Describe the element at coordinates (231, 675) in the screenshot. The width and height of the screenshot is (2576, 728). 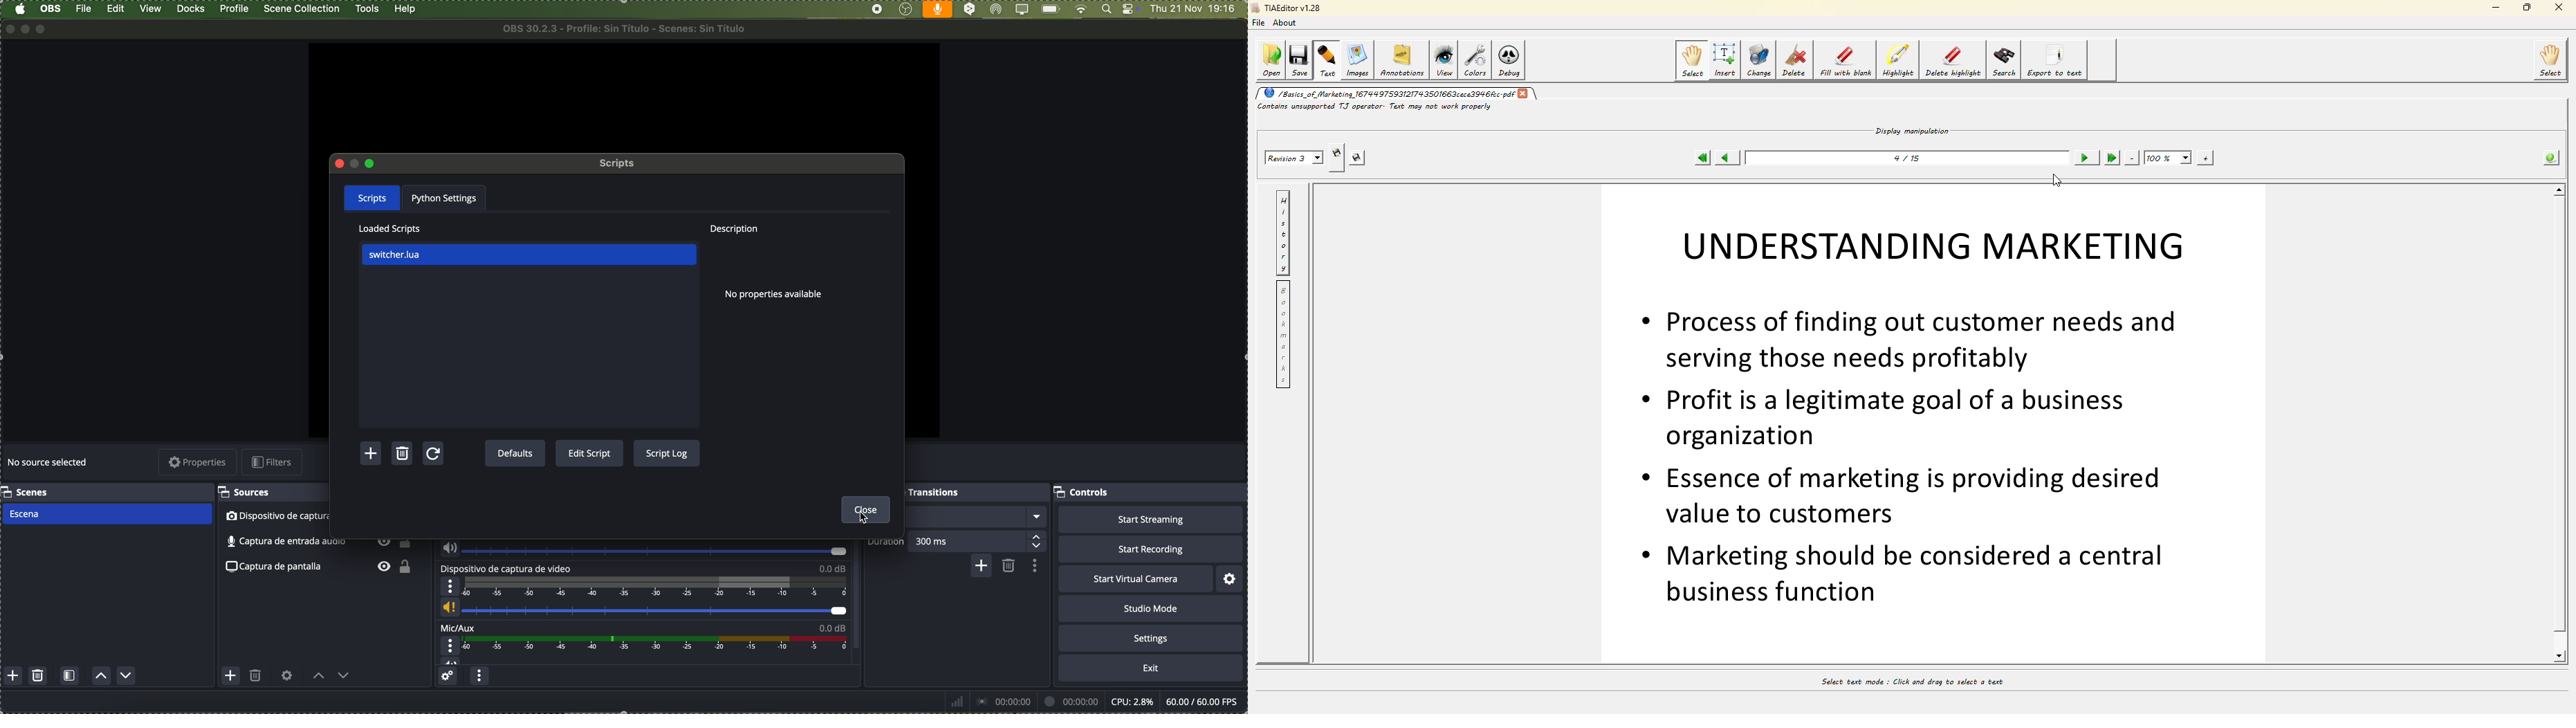
I see `add source` at that location.